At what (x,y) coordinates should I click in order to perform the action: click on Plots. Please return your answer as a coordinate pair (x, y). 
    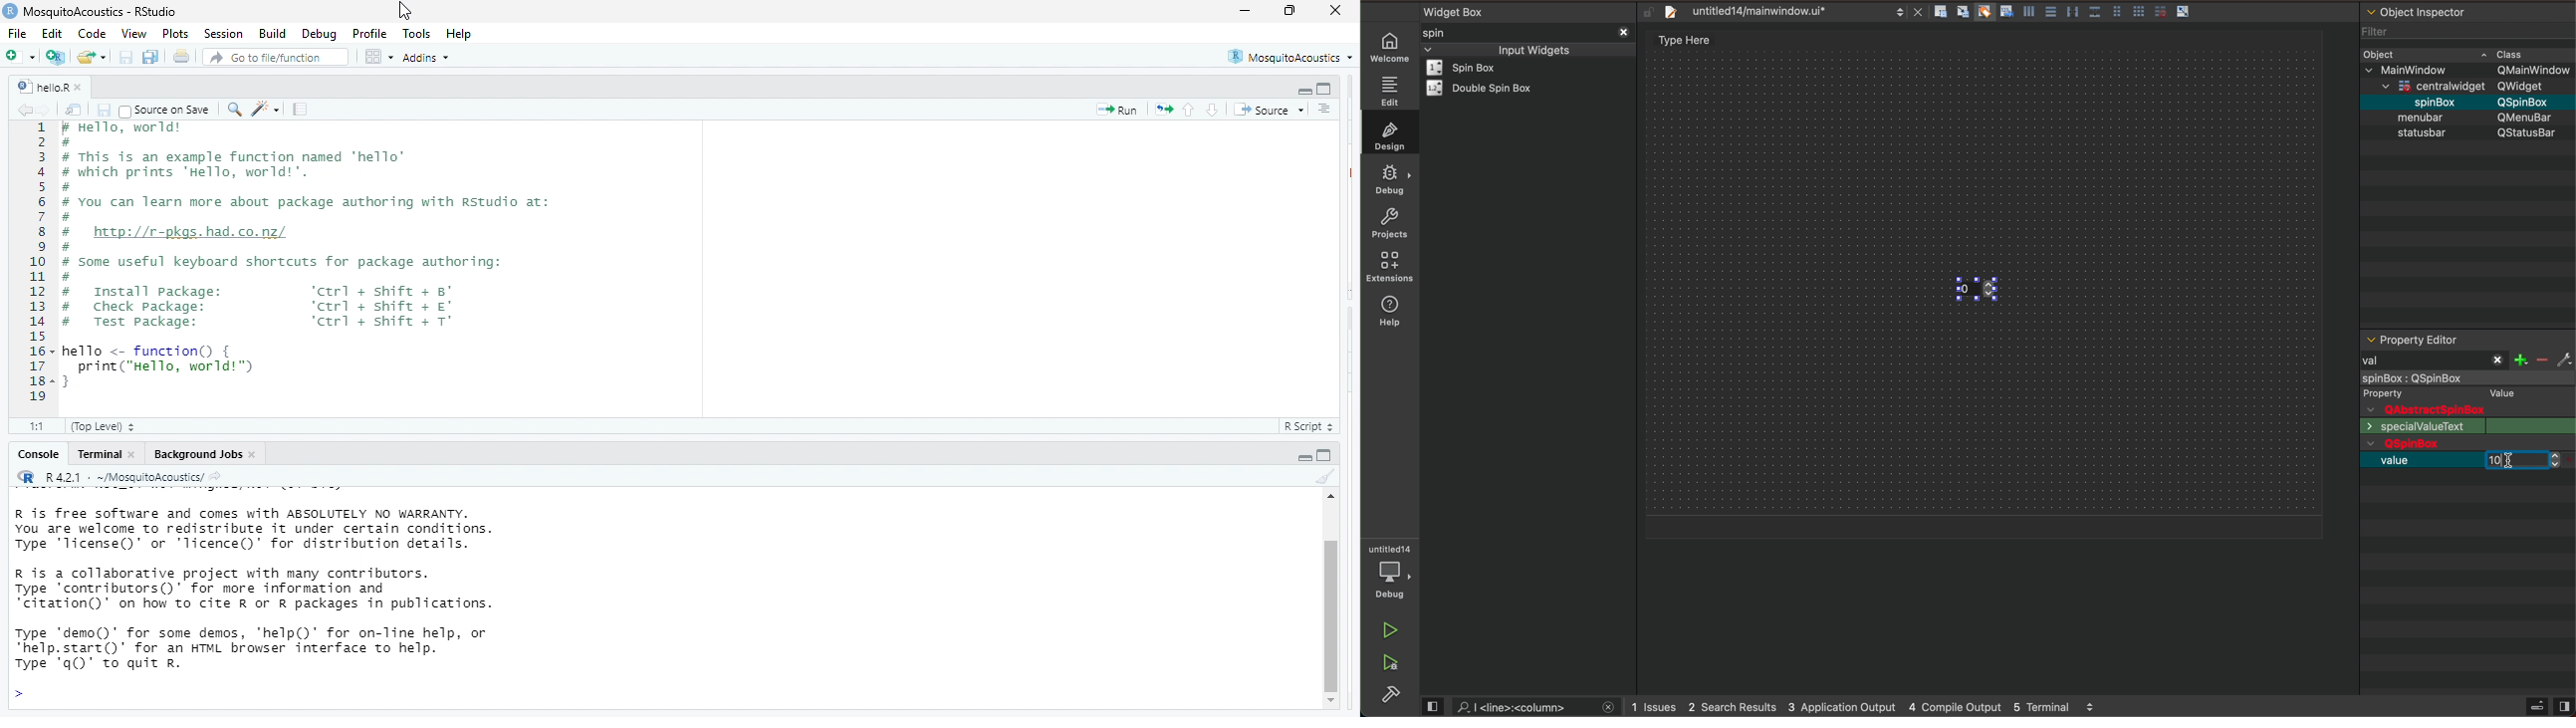
    Looking at the image, I should click on (175, 33).